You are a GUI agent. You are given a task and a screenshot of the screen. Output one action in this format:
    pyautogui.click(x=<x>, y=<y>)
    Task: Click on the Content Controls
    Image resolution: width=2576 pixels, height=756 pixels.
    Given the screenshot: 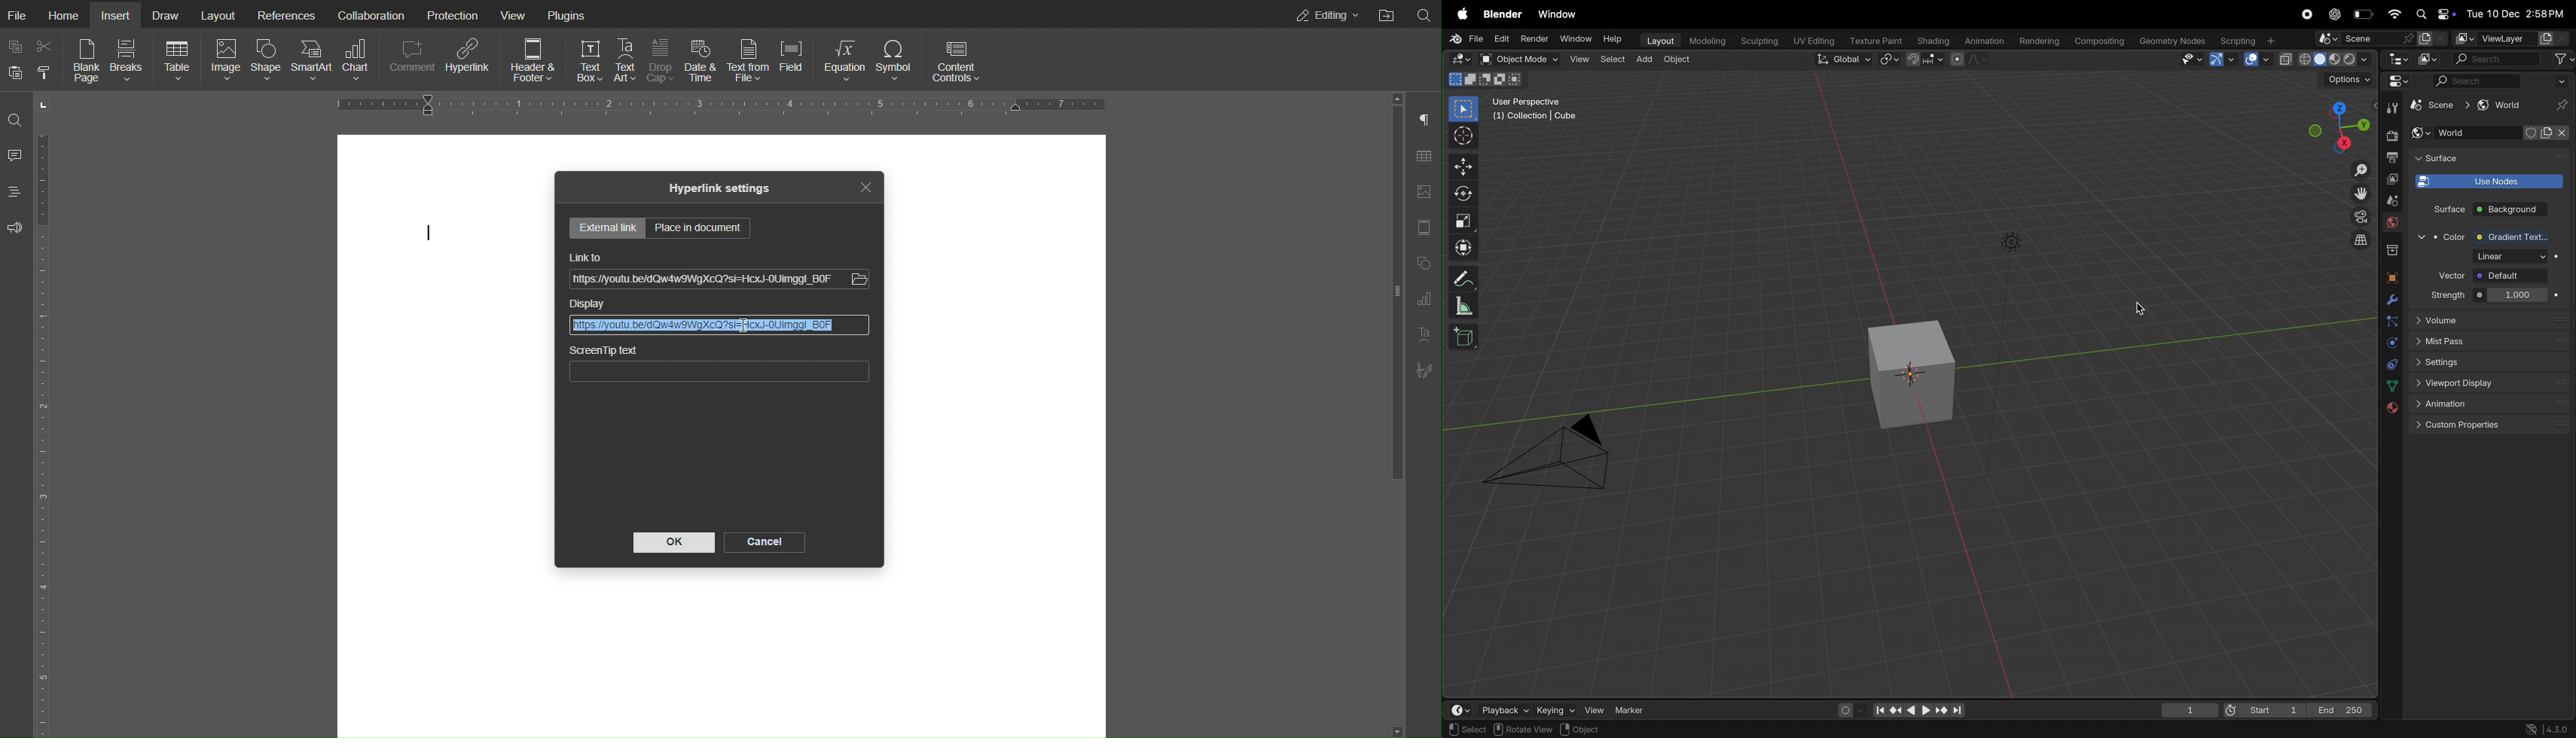 What is the action you would take?
    pyautogui.click(x=957, y=59)
    